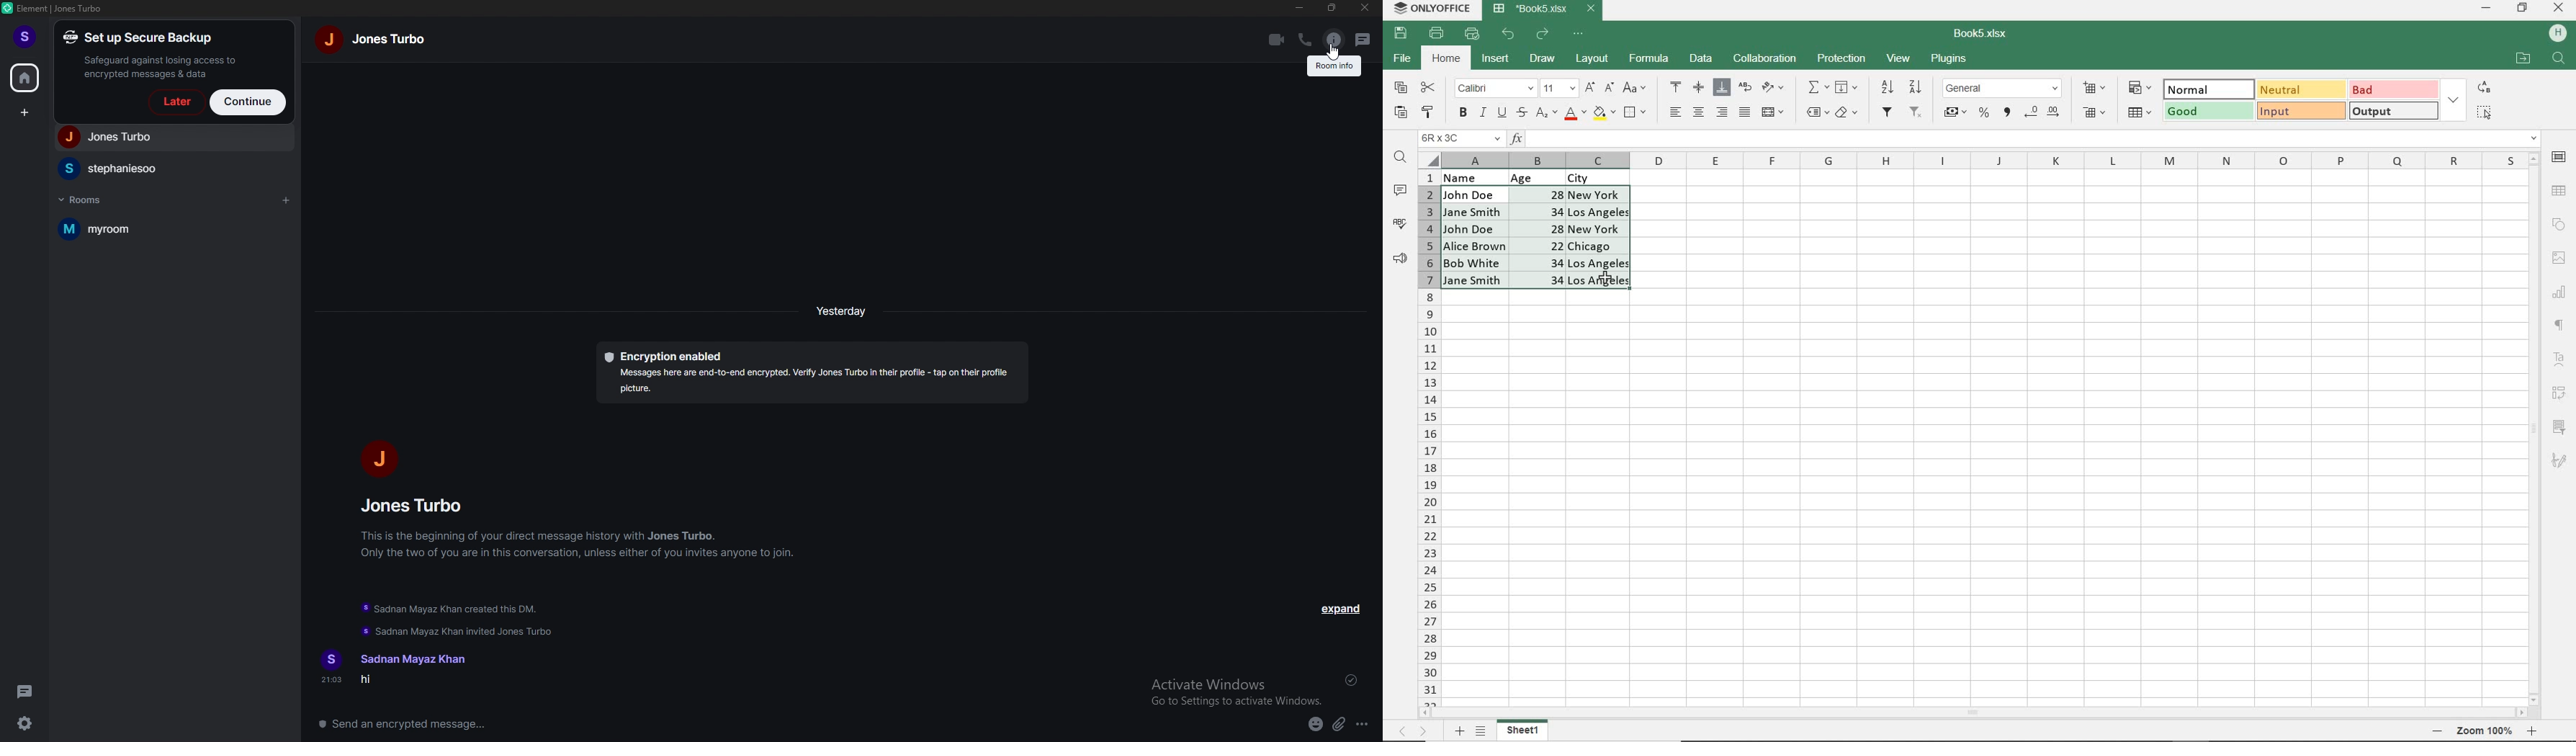  I want to click on profile, so click(27, 37).